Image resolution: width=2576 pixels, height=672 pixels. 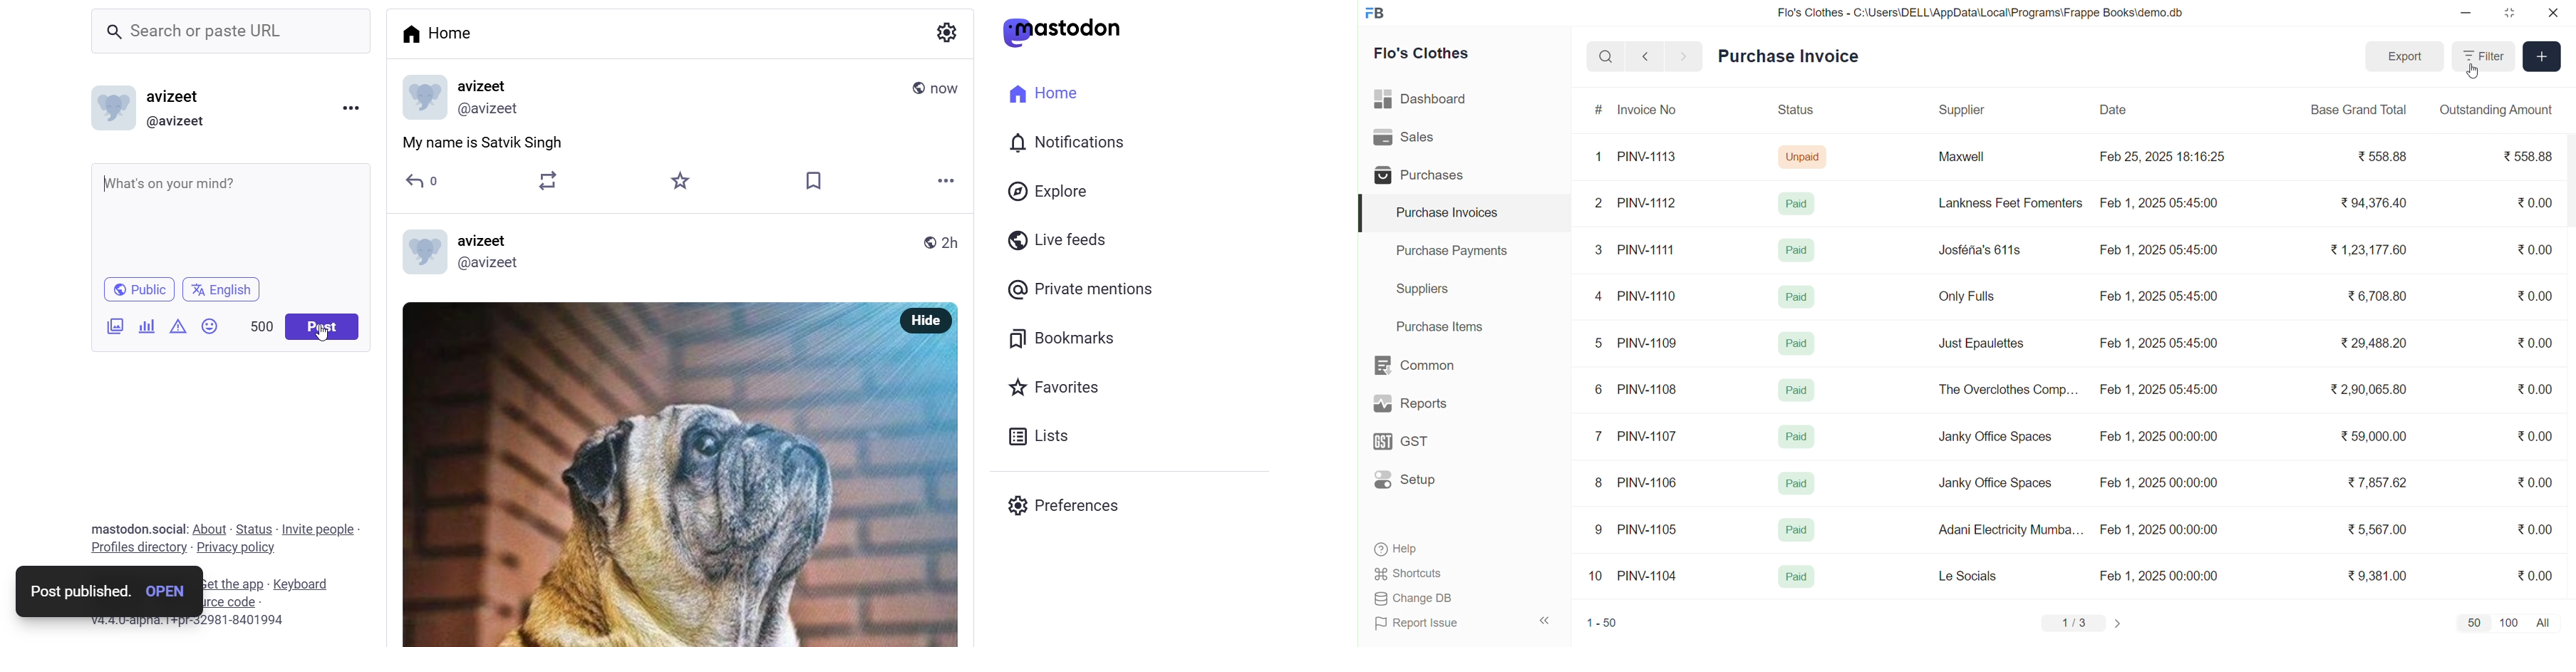 What do you see at coordinates (2012, 530) in the screenshot?
I see `Adani Electricity Mumba...` at bounding box center [2012, 530].